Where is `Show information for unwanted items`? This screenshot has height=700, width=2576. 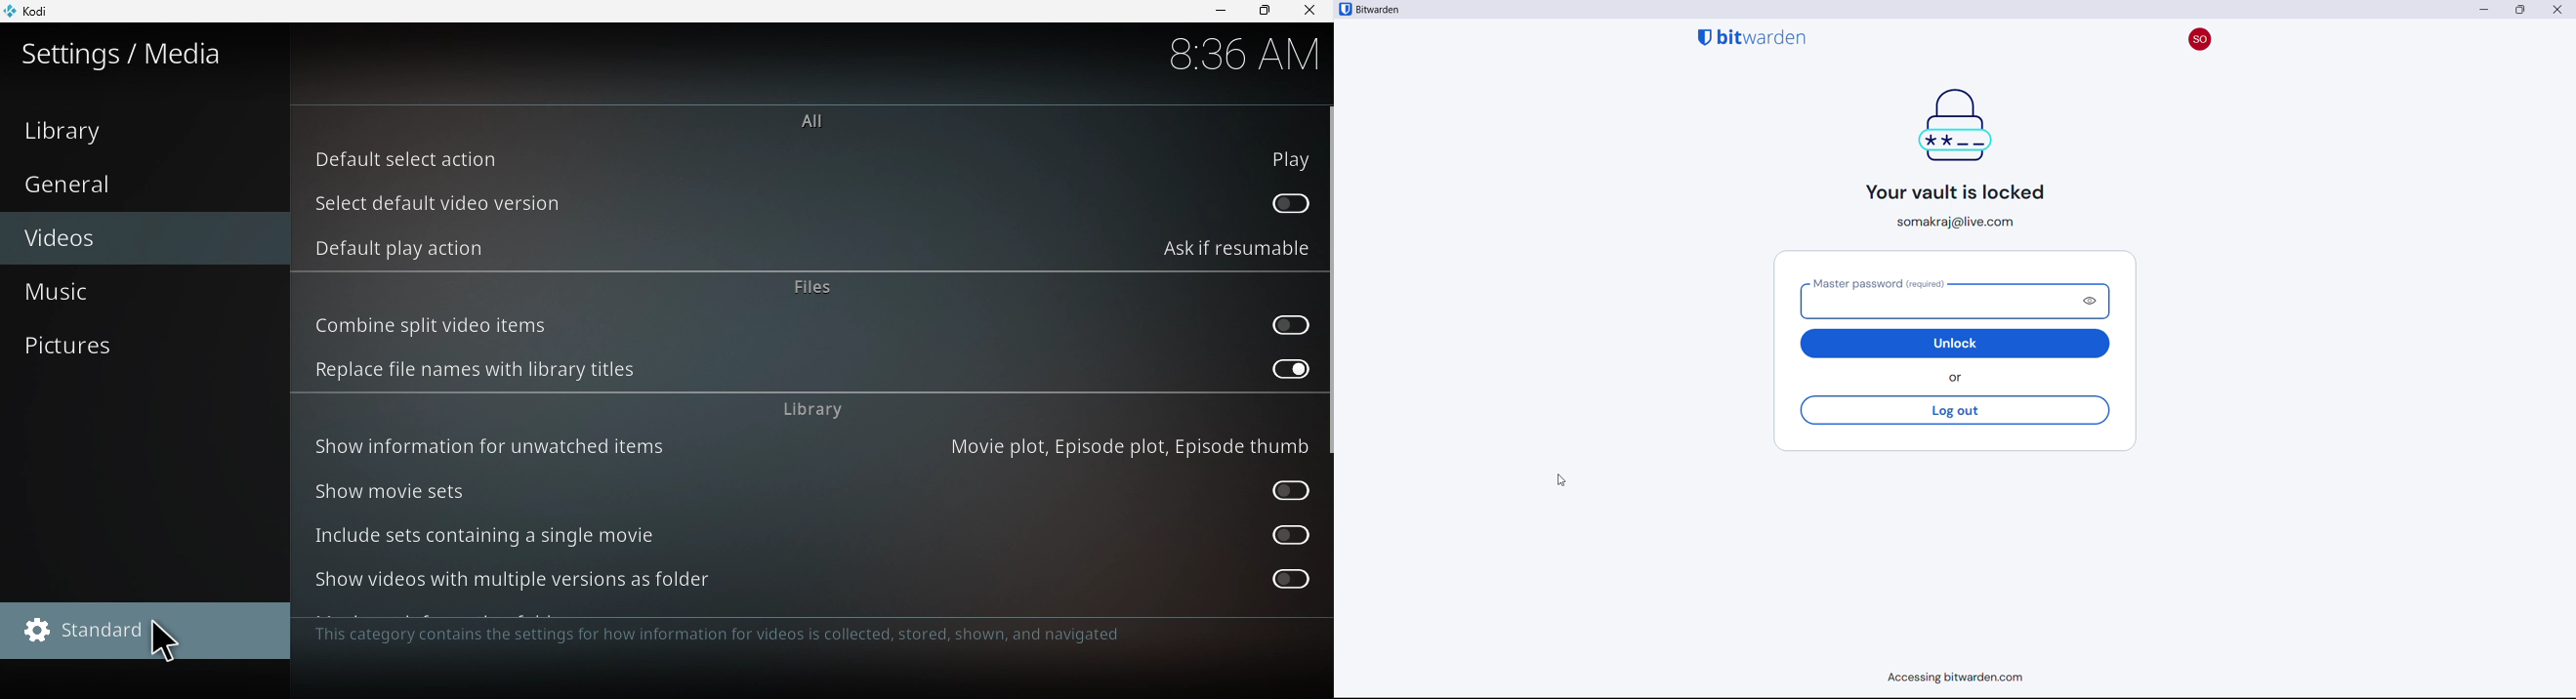 Show information for unwanted items is located at coordinates (807, 447).